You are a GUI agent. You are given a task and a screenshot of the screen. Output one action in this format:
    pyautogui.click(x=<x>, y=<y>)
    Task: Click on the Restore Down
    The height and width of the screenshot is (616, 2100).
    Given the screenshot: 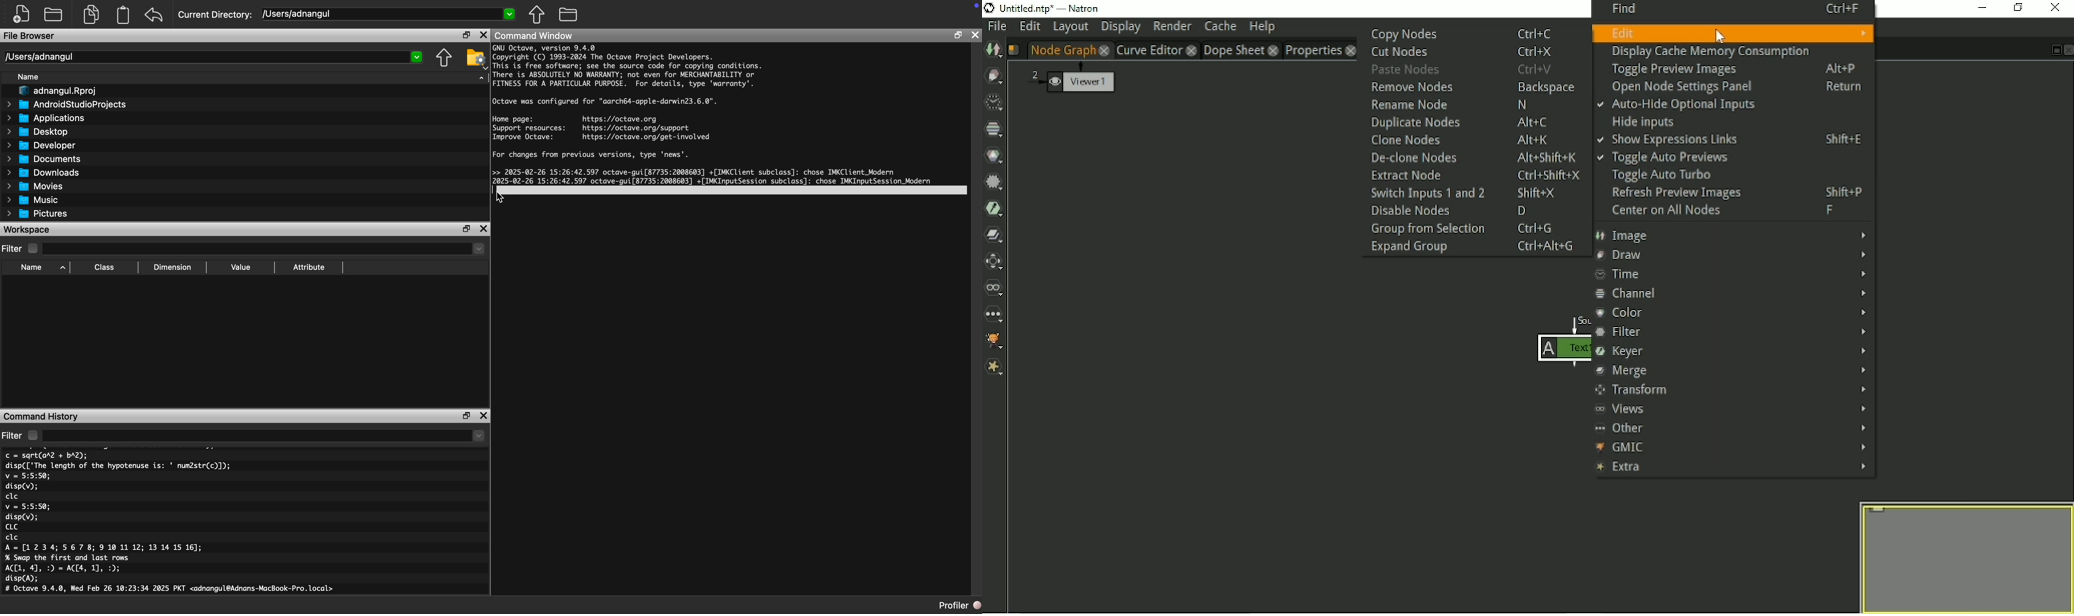 What is the action you would take?
    pyautogui.click(x=467, y=229)
    